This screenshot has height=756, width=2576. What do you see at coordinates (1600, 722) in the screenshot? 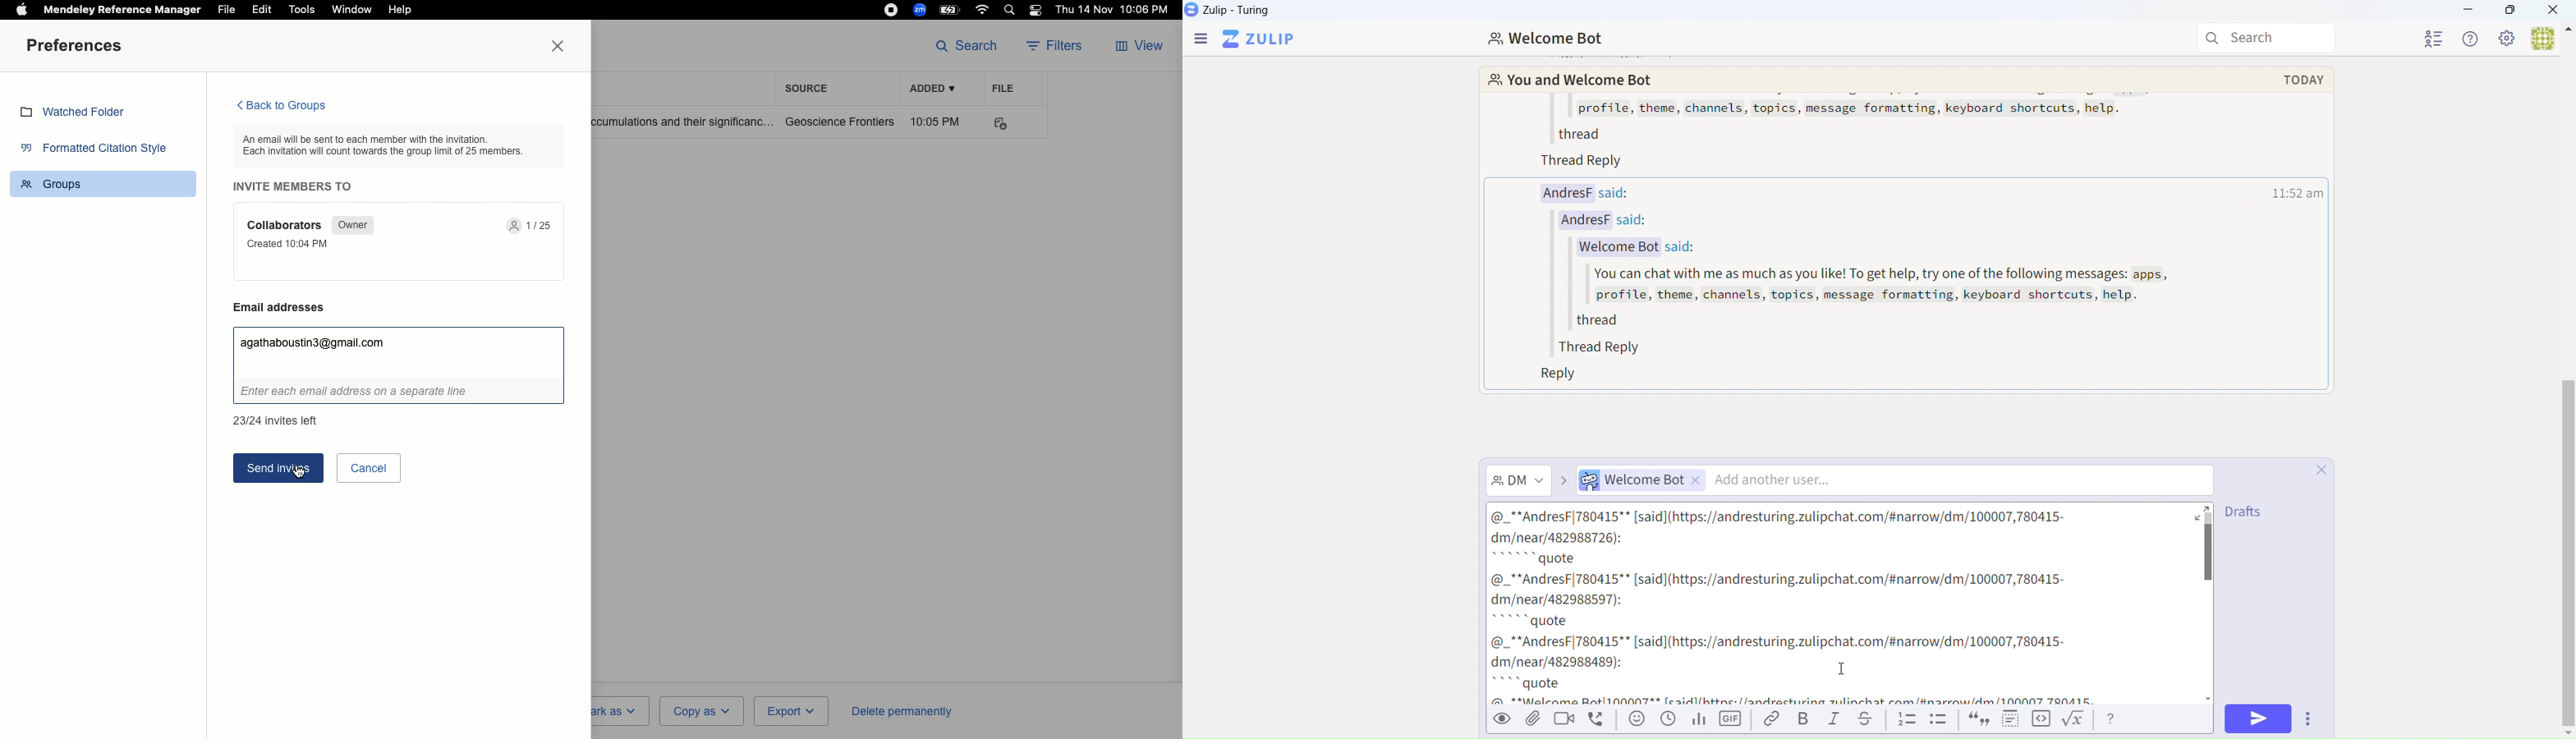
I see `voicecall` at bounding box center [1600, 722].